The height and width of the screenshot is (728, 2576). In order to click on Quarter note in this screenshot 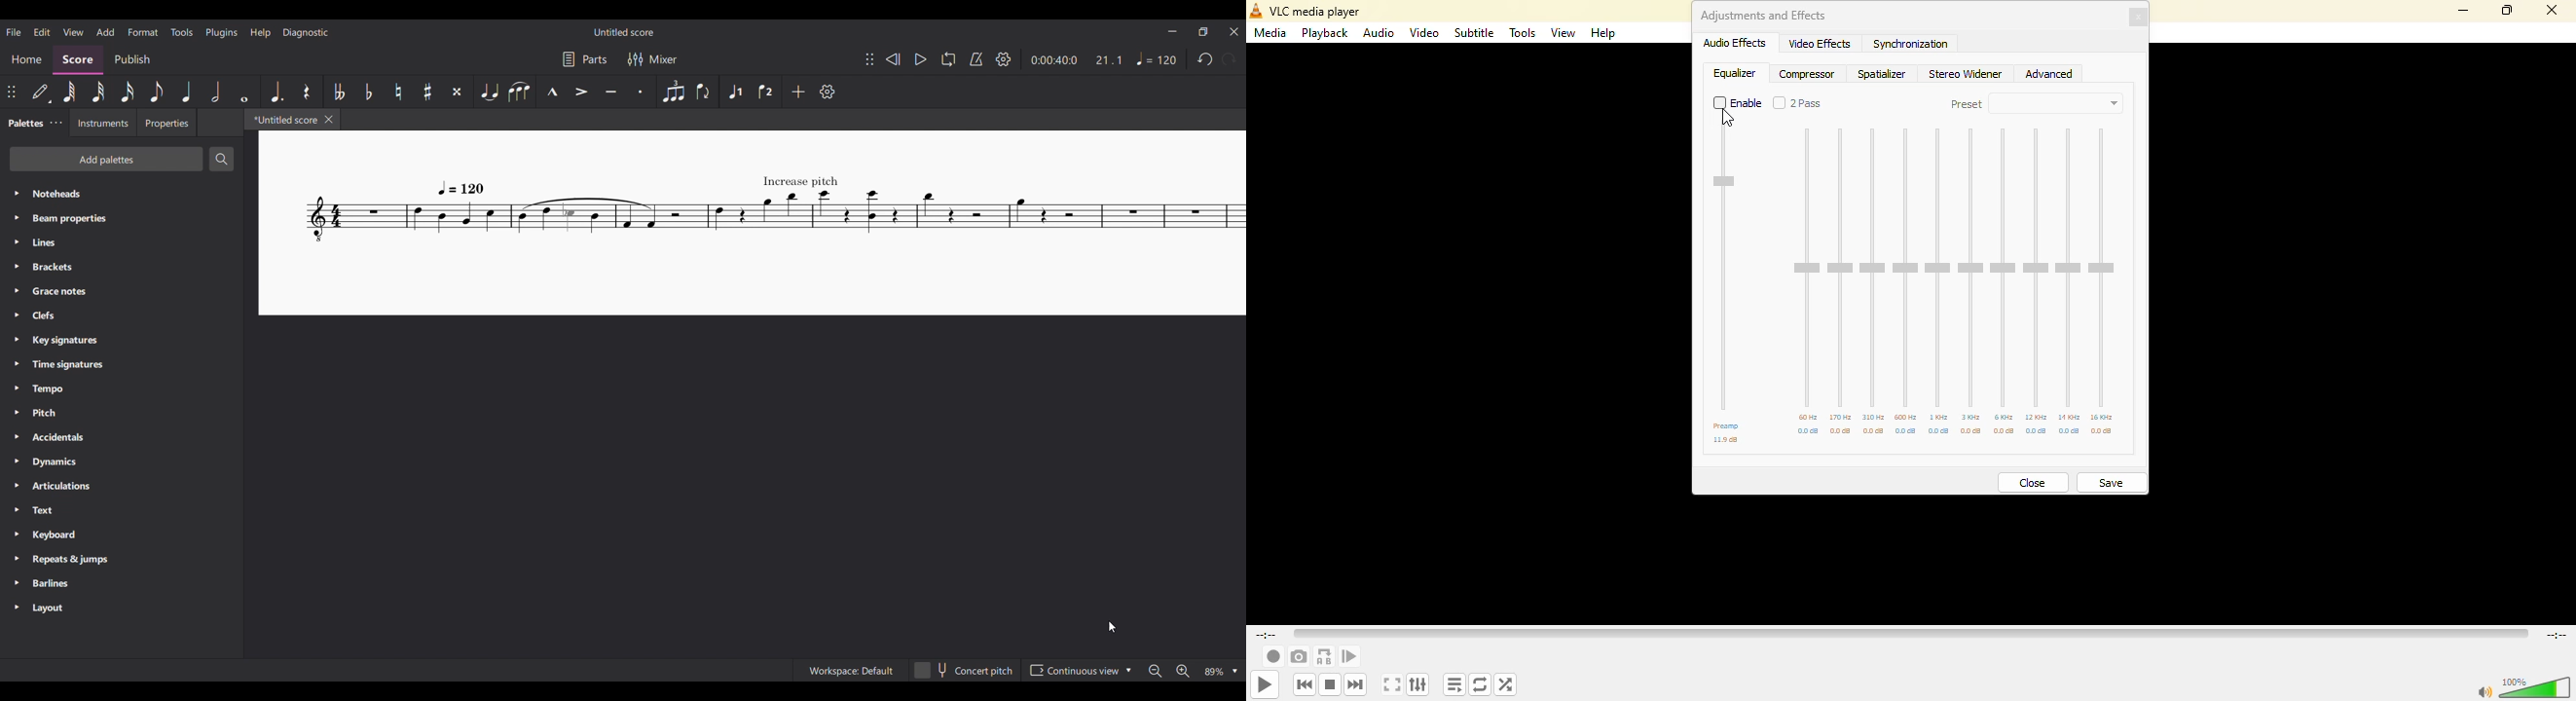, I will do `click(187, 91)`.